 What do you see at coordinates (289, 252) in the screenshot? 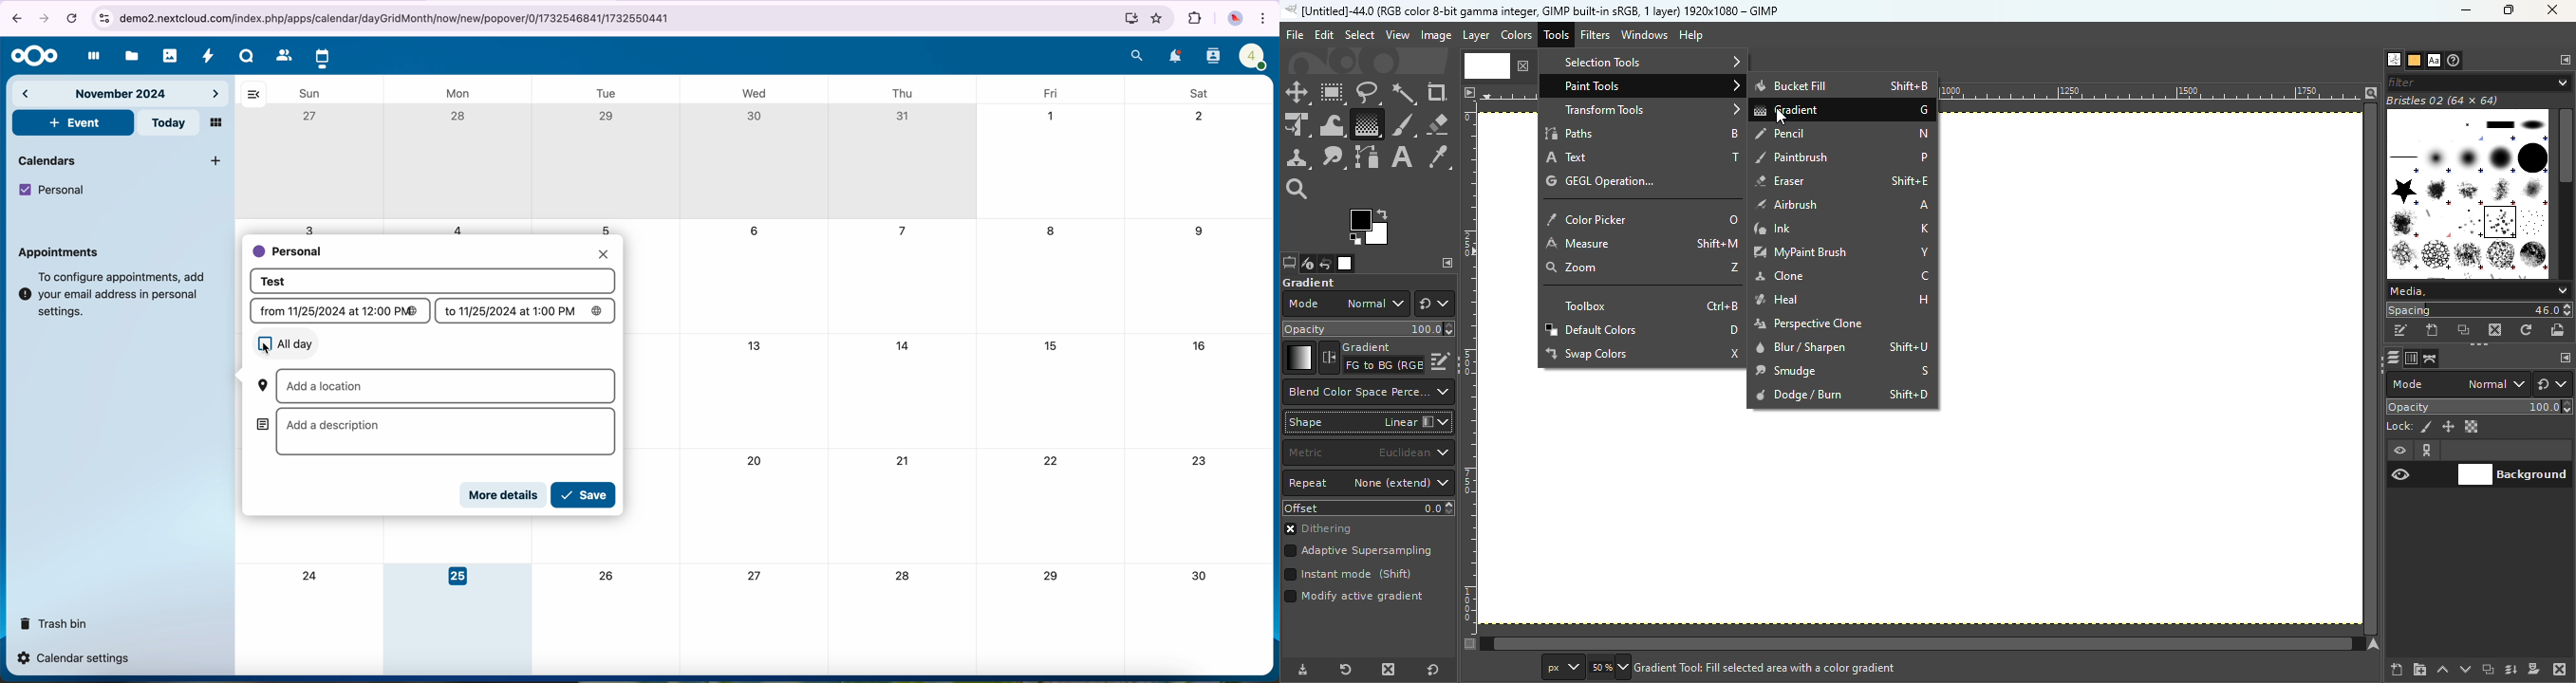
I see `personal` at bounding box center [289, 252].